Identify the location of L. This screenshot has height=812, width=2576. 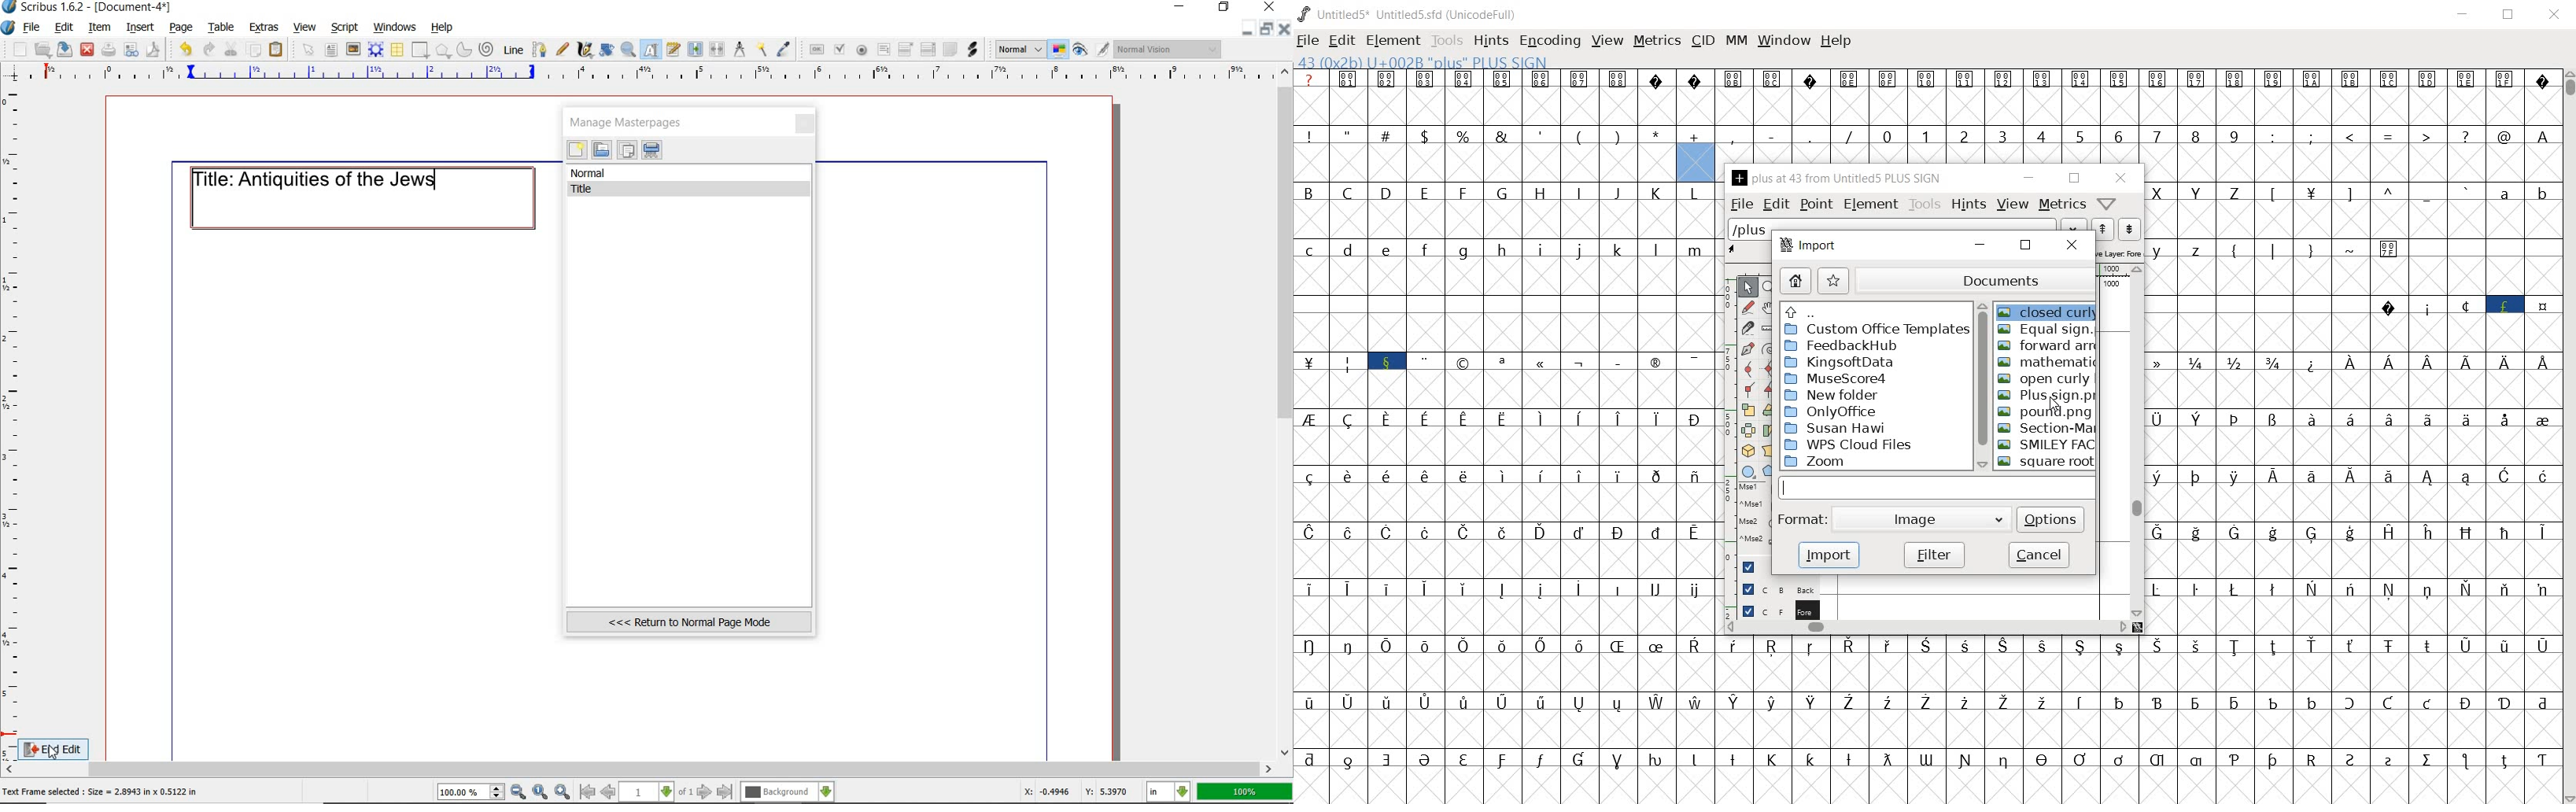
(2276, 210).